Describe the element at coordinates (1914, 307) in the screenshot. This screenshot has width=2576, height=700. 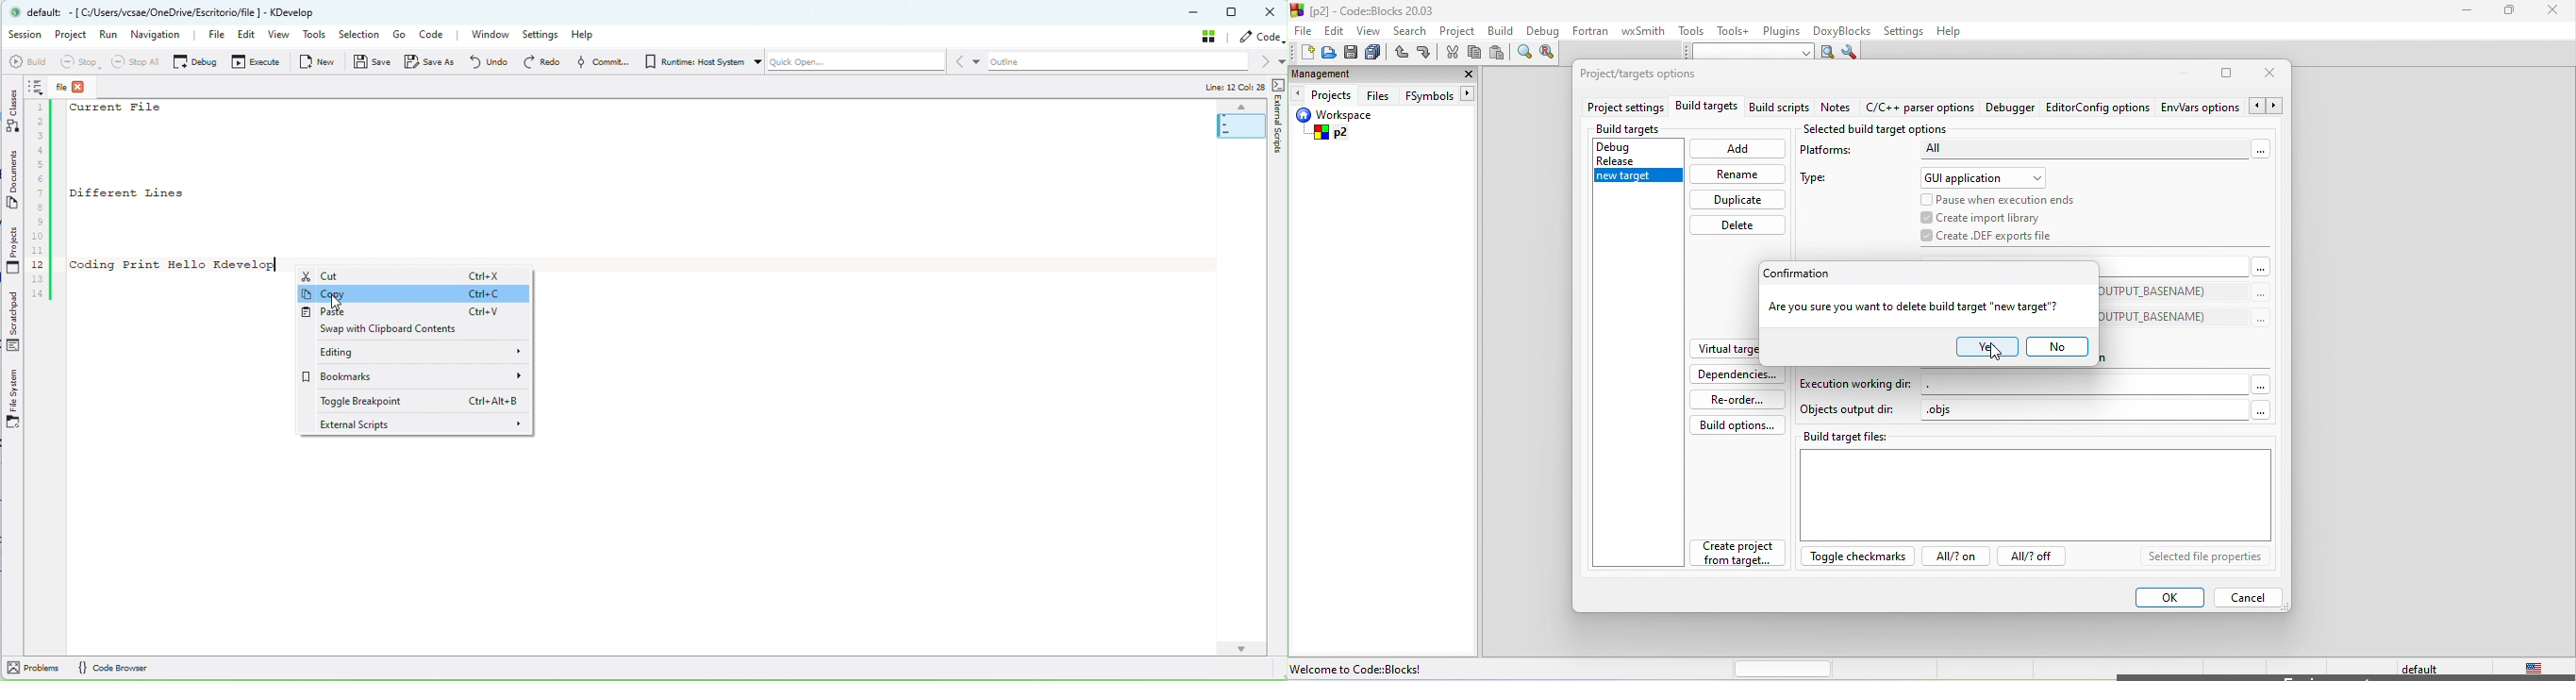
I see `are you sure you want to delete build target new target?` at that location.